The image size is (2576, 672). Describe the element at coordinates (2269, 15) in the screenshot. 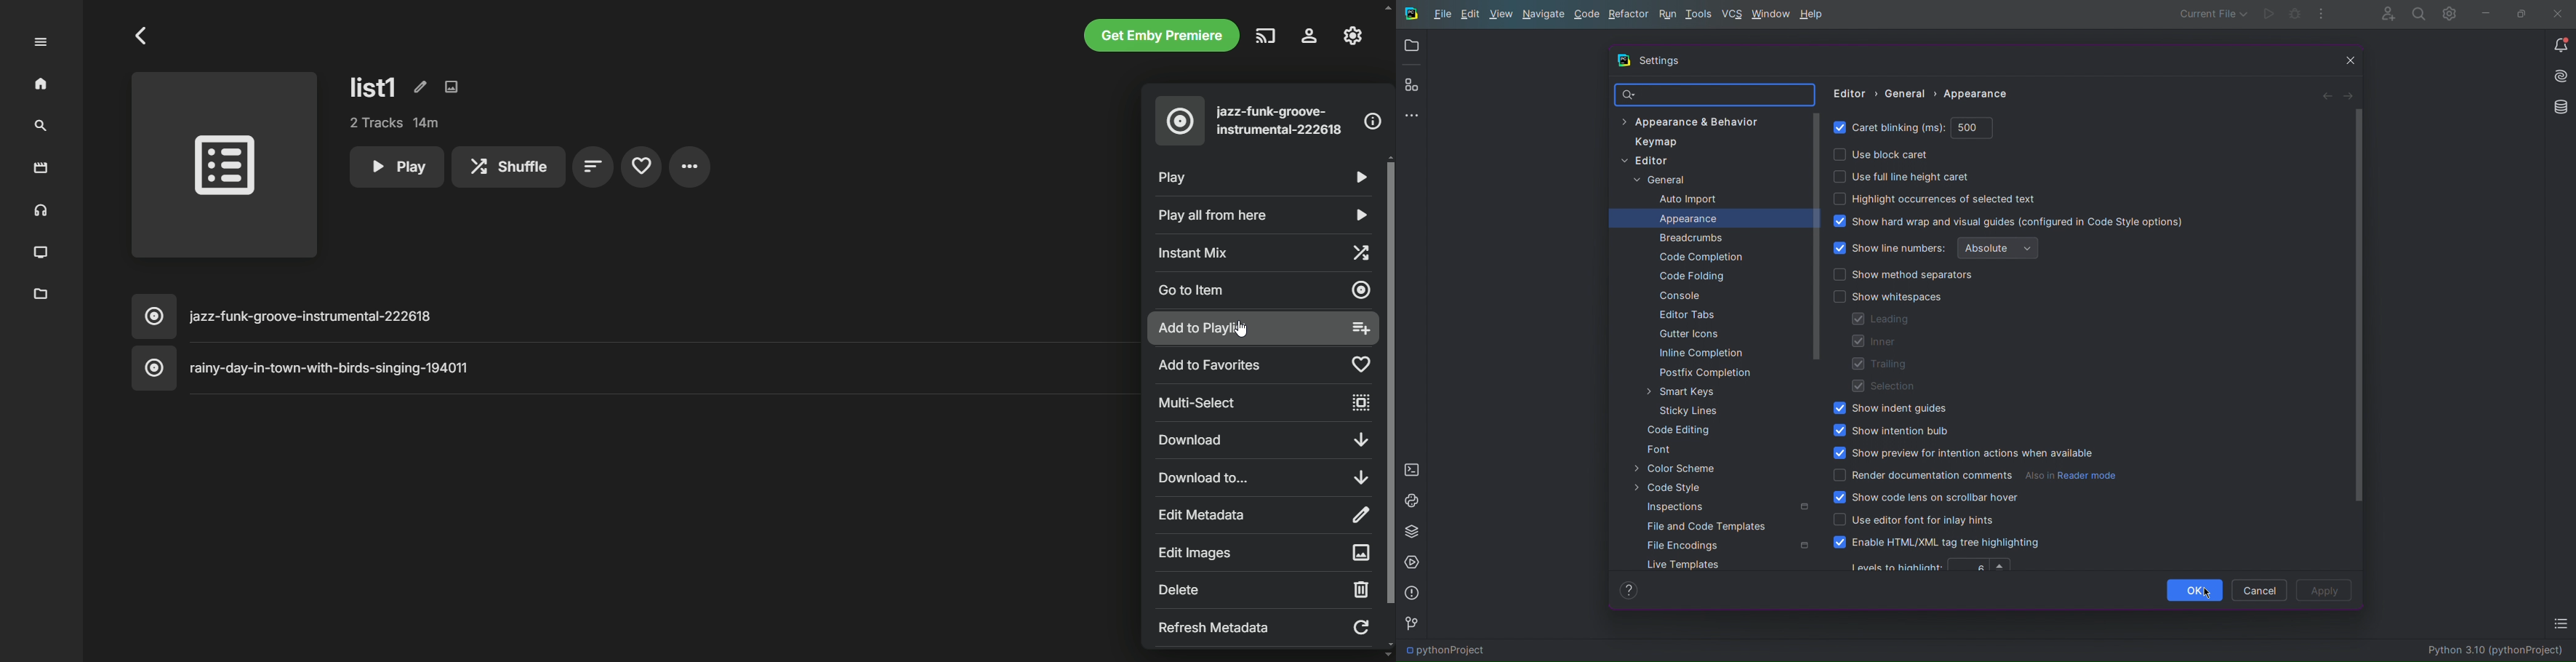

I see `Run` at that location.